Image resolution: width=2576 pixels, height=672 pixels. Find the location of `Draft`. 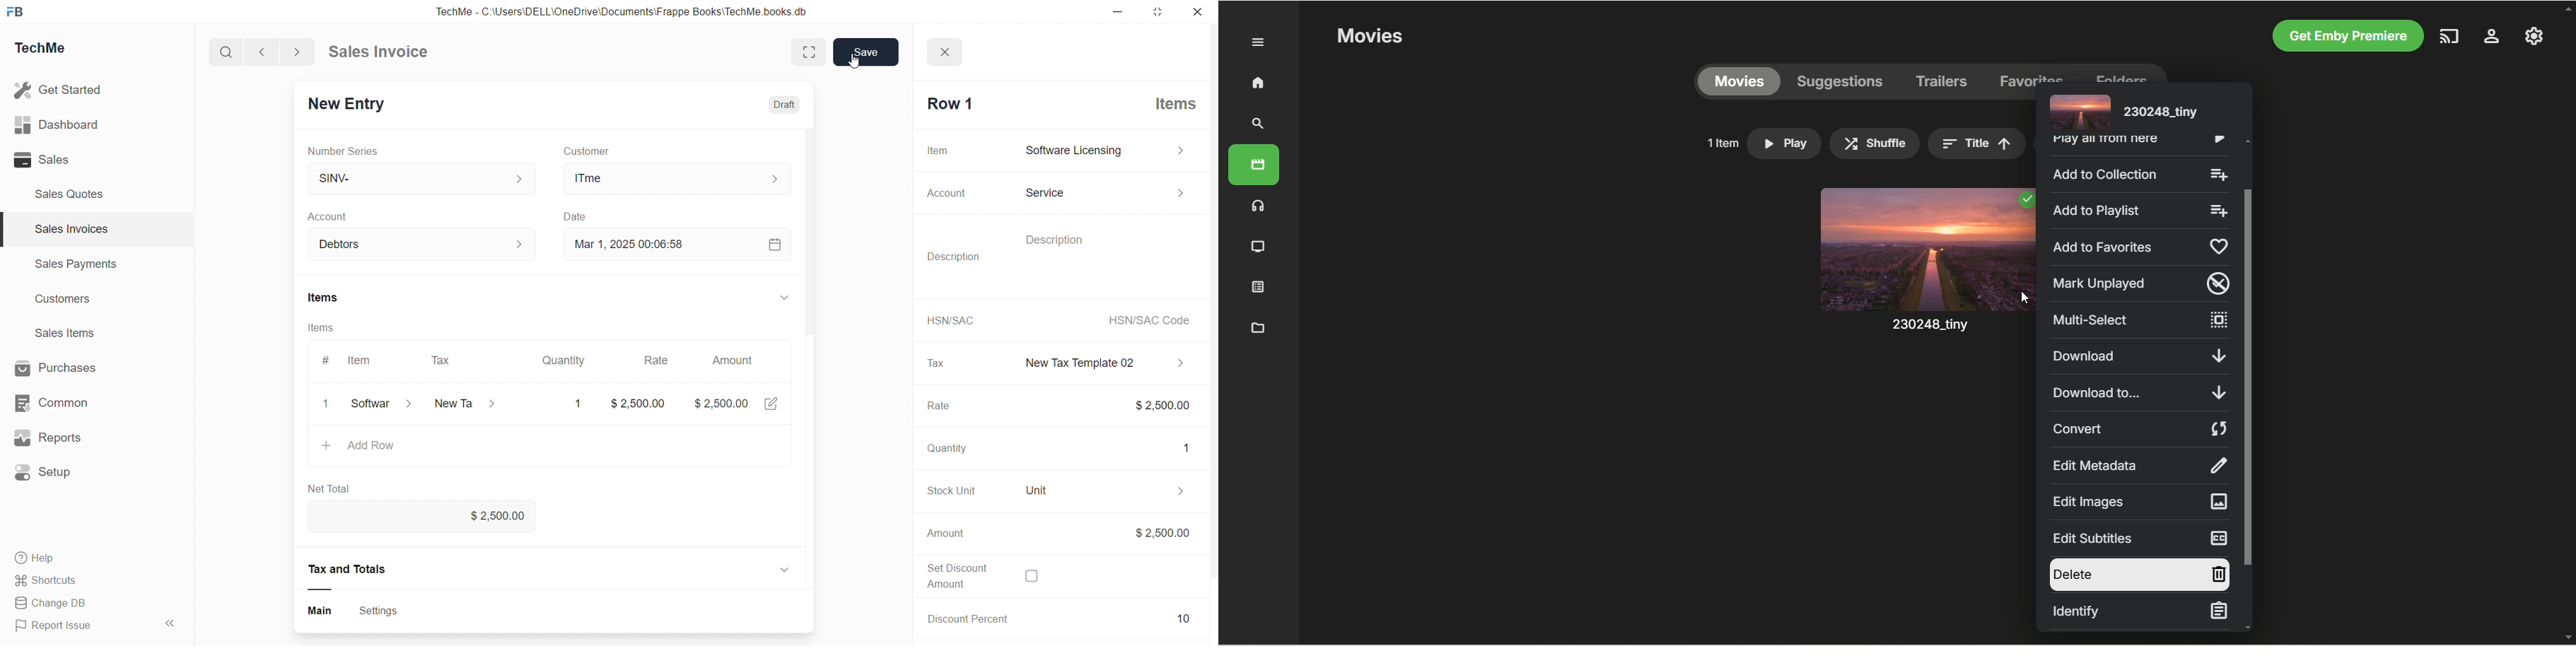

Draft is located at coordinates (779, 100).